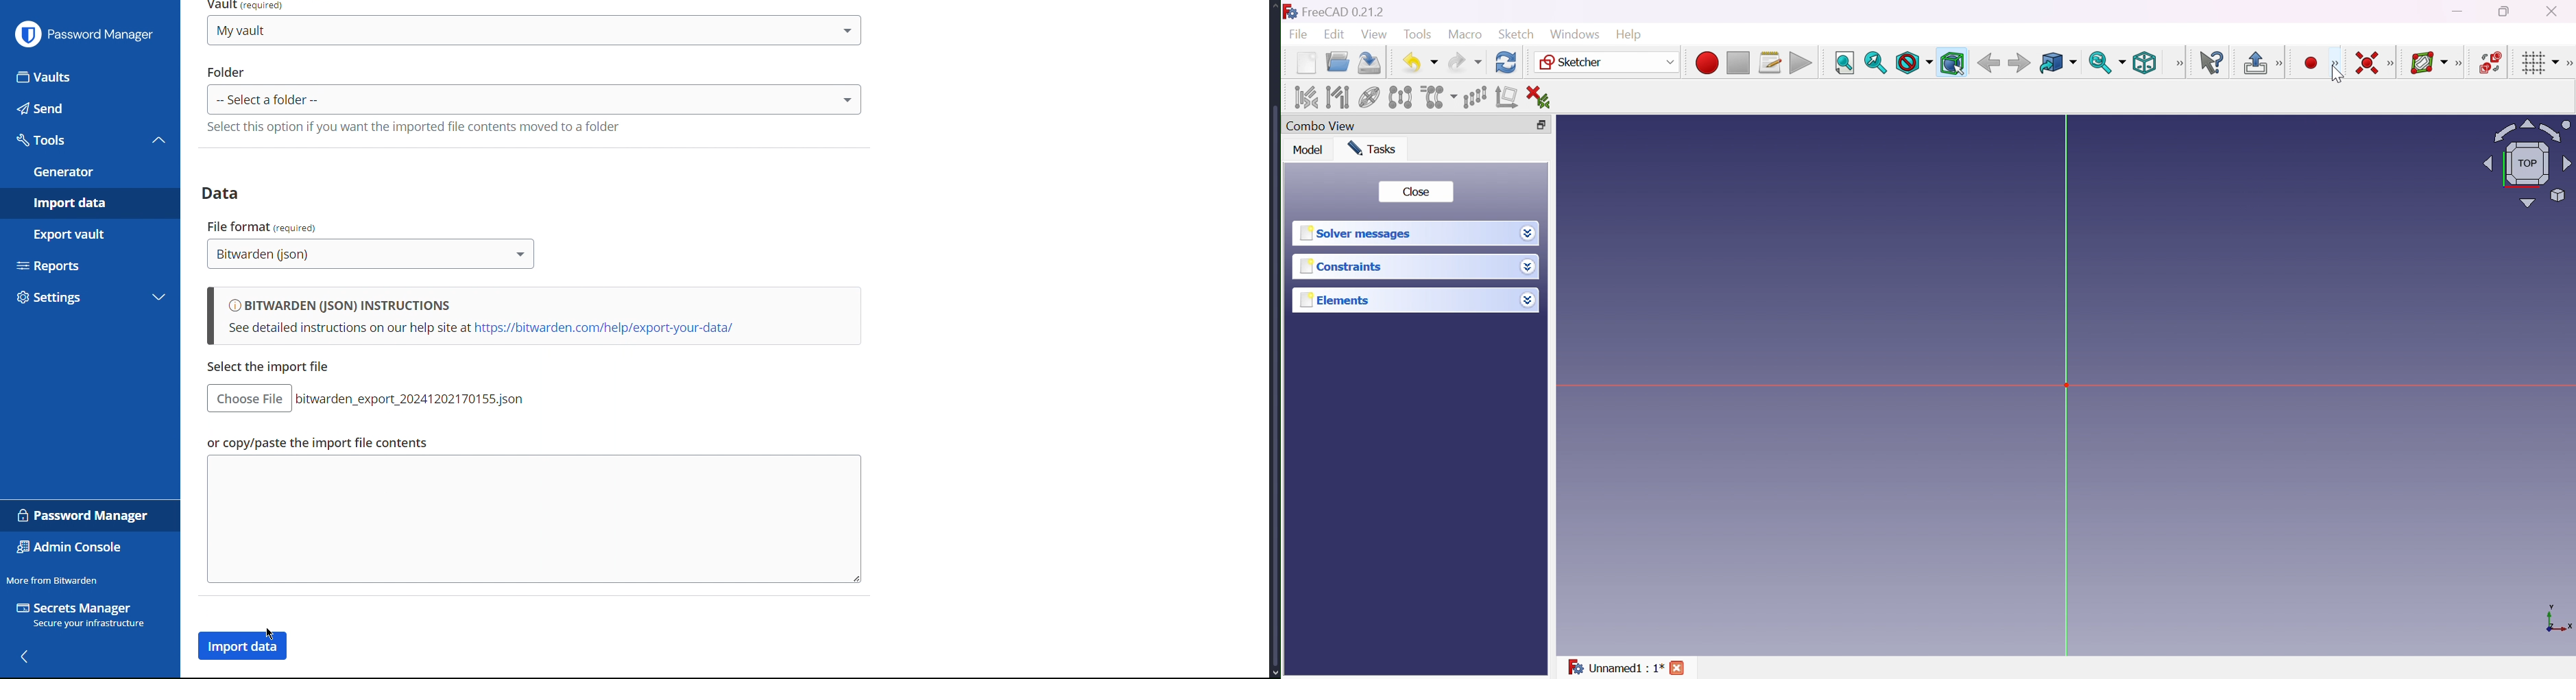 The image size is (2576, 700). Describe the element at coordinates (1342, 267) in the screenshot. I see `Constraints` at that location.